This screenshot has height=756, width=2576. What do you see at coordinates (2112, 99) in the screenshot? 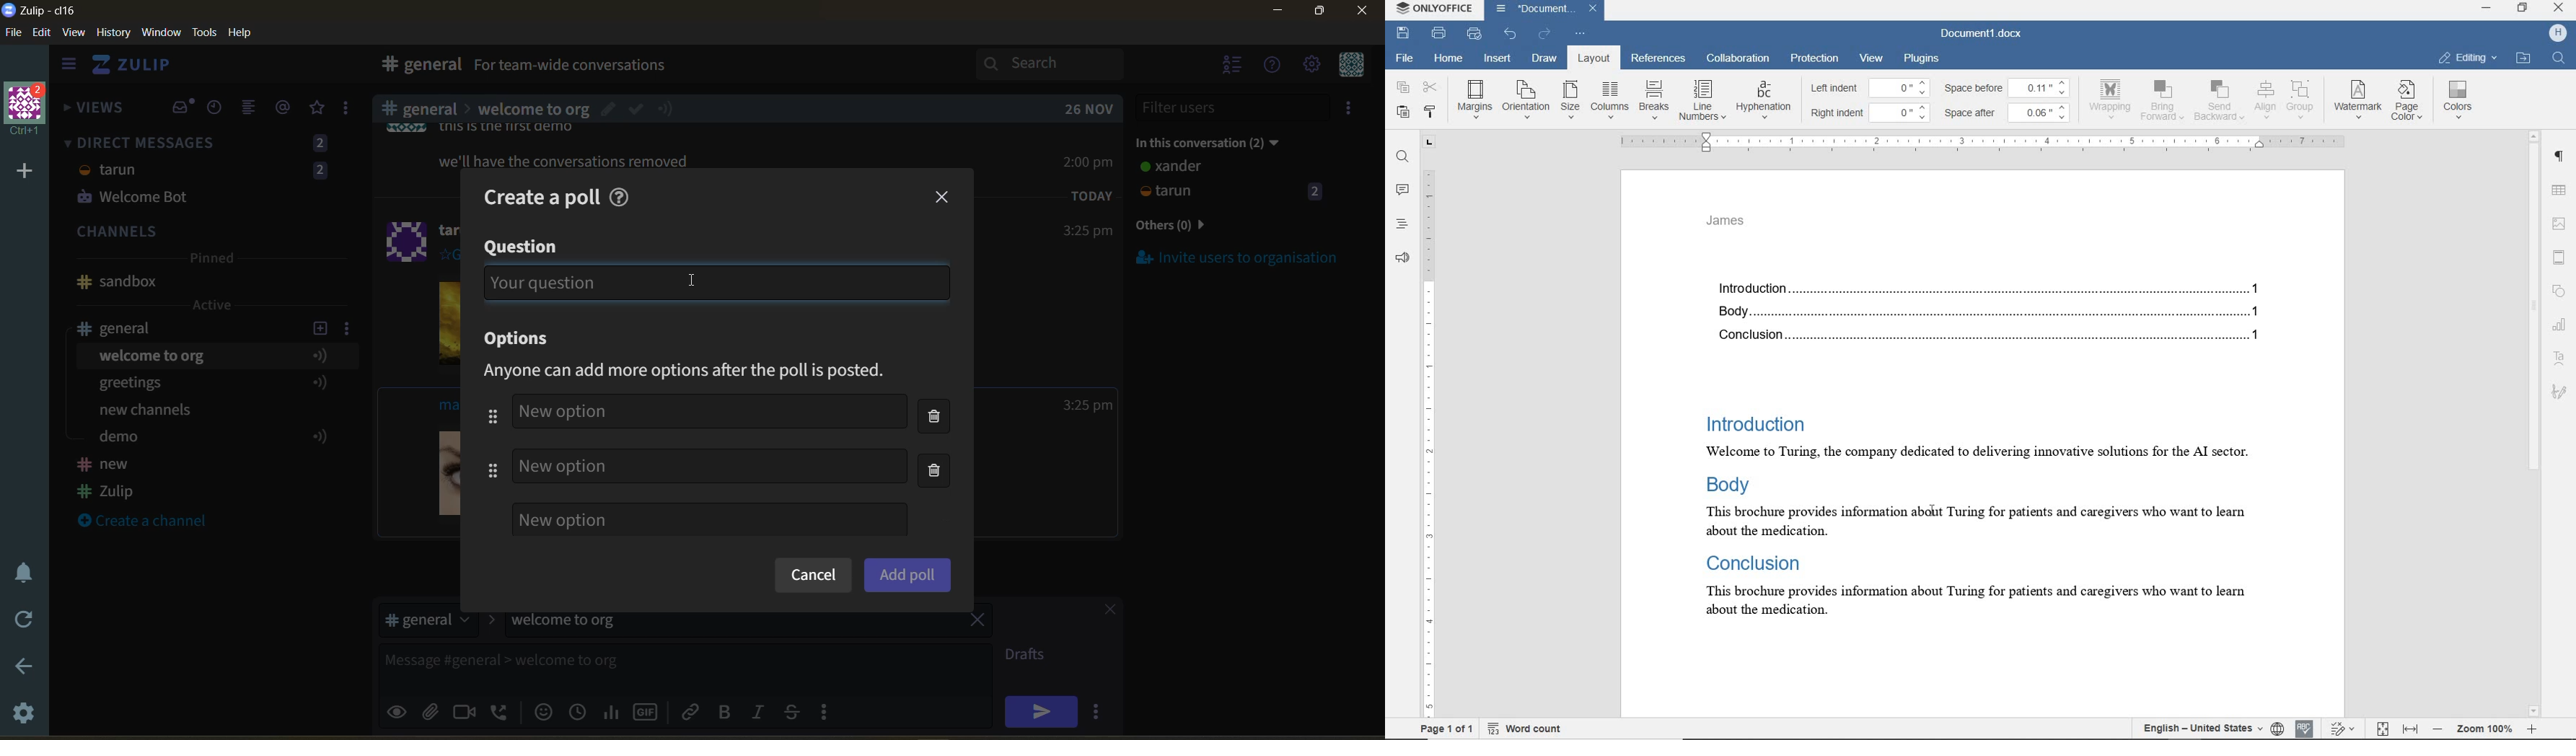
I see `wrapping` at bounding box center [2112, 99].